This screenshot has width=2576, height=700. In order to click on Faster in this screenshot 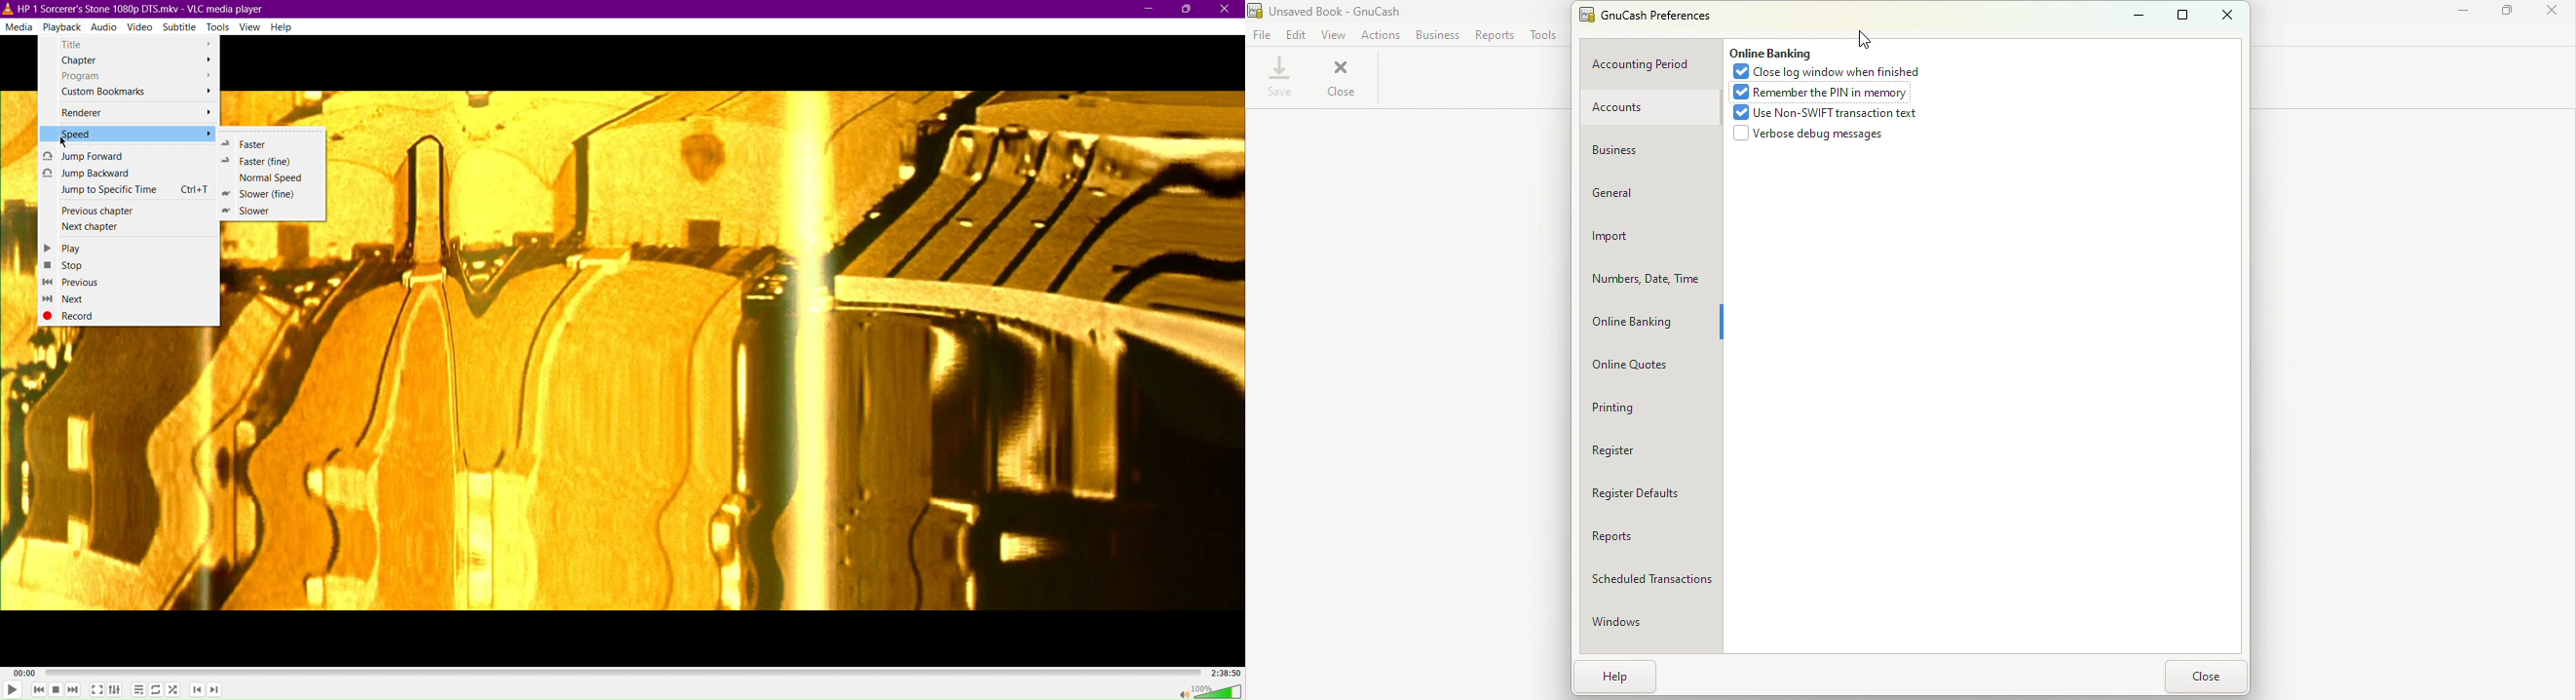, I will do `click(266, 142)`.